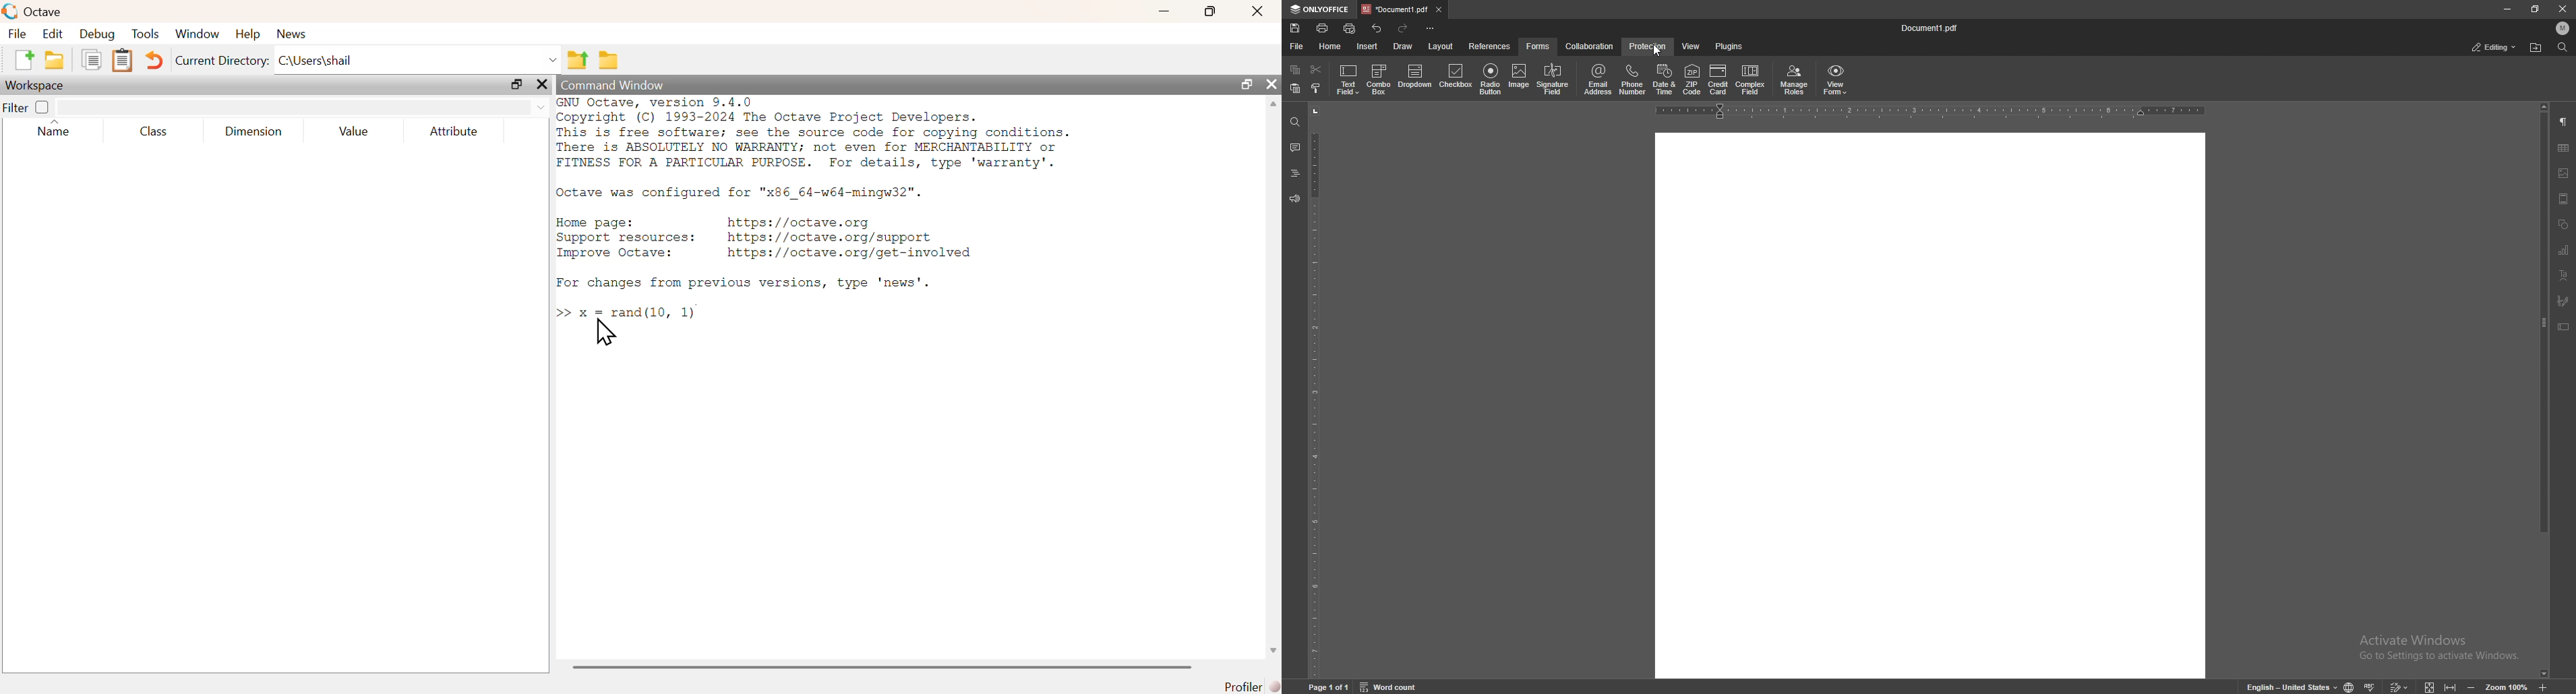  I want to click on resize, so click(2536, 9).